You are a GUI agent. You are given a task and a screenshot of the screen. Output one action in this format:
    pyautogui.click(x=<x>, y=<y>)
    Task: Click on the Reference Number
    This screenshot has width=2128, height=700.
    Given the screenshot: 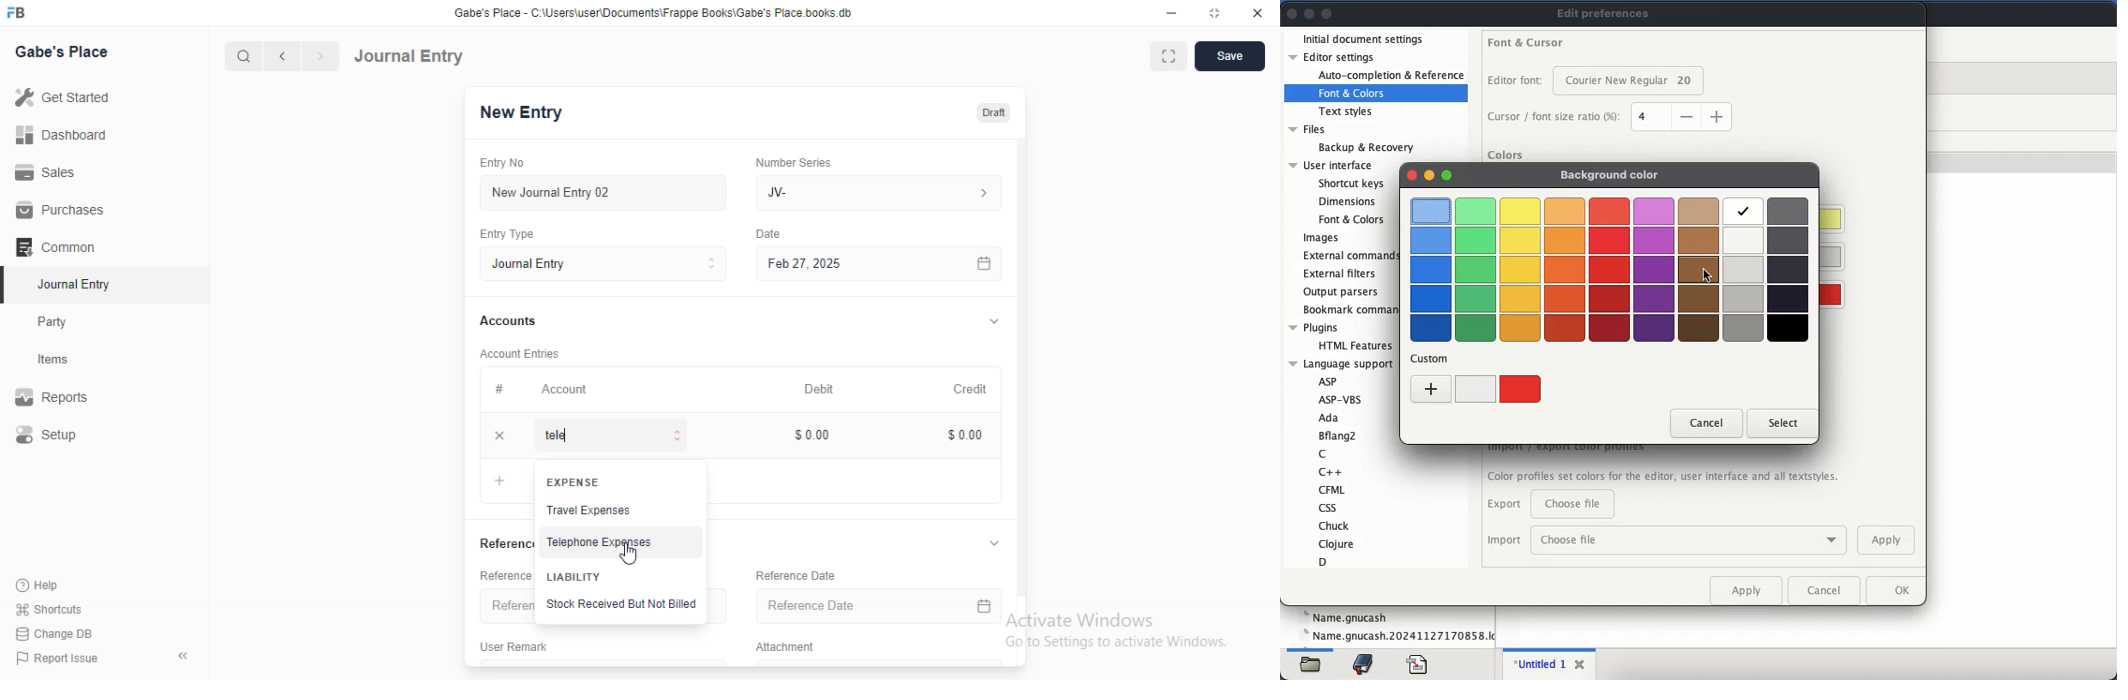 What is the action you would take?
    pyautogui.click(x=496, y=574)
    